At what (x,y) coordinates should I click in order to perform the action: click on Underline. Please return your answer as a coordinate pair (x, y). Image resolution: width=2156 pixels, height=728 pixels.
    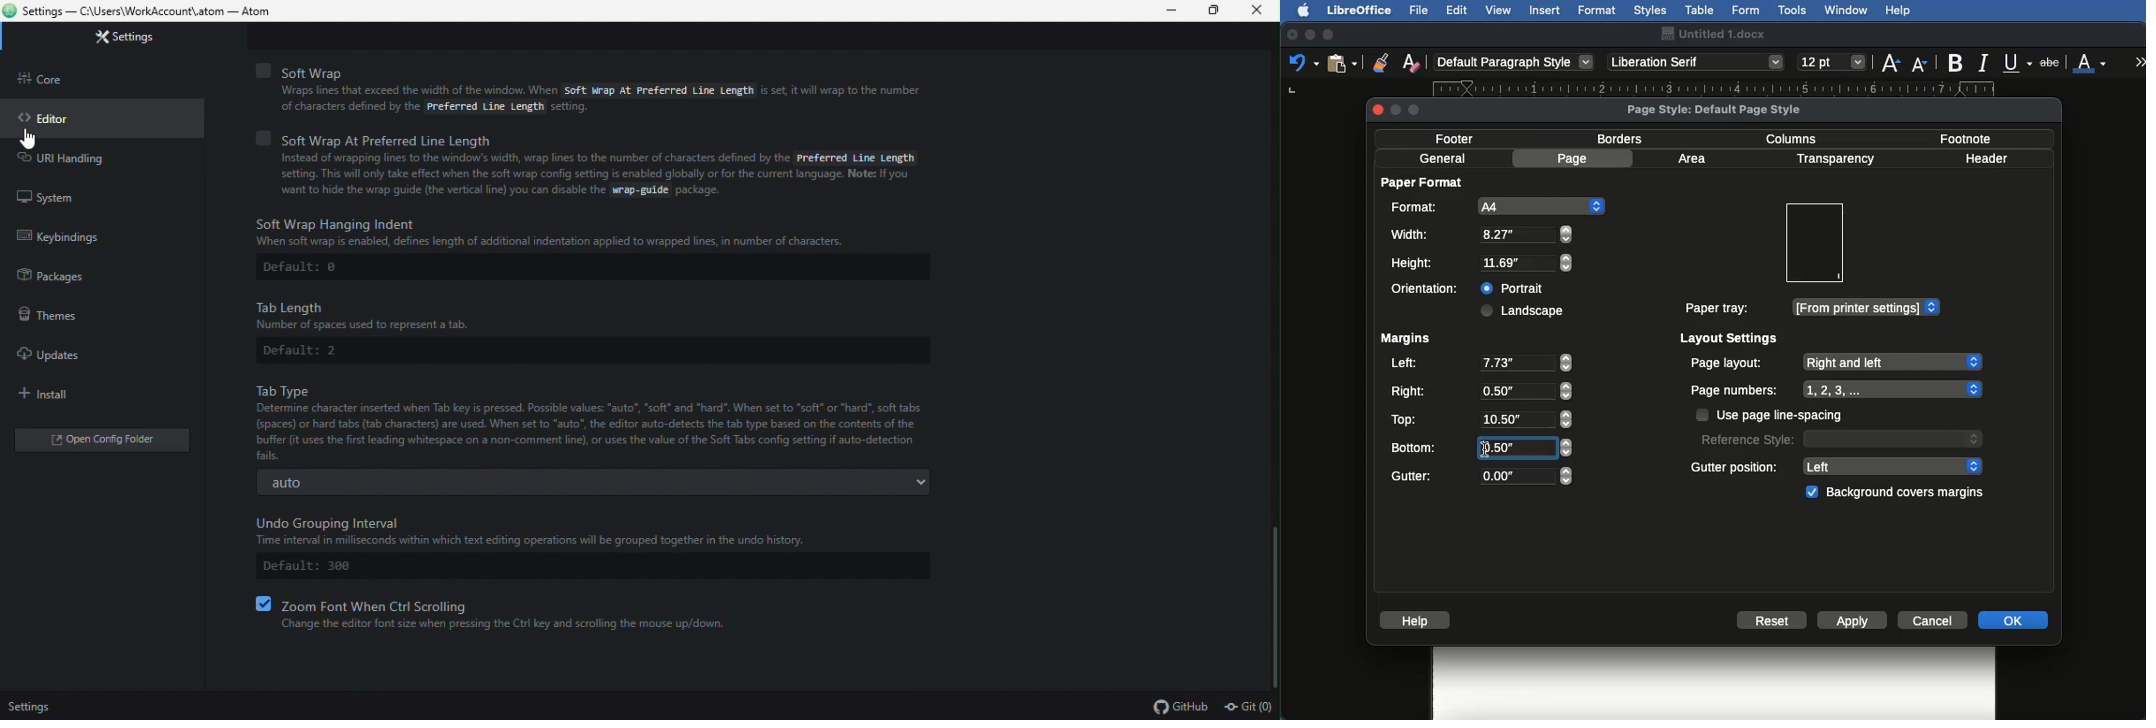
    Looking at the image, I should click on (2019, 64).